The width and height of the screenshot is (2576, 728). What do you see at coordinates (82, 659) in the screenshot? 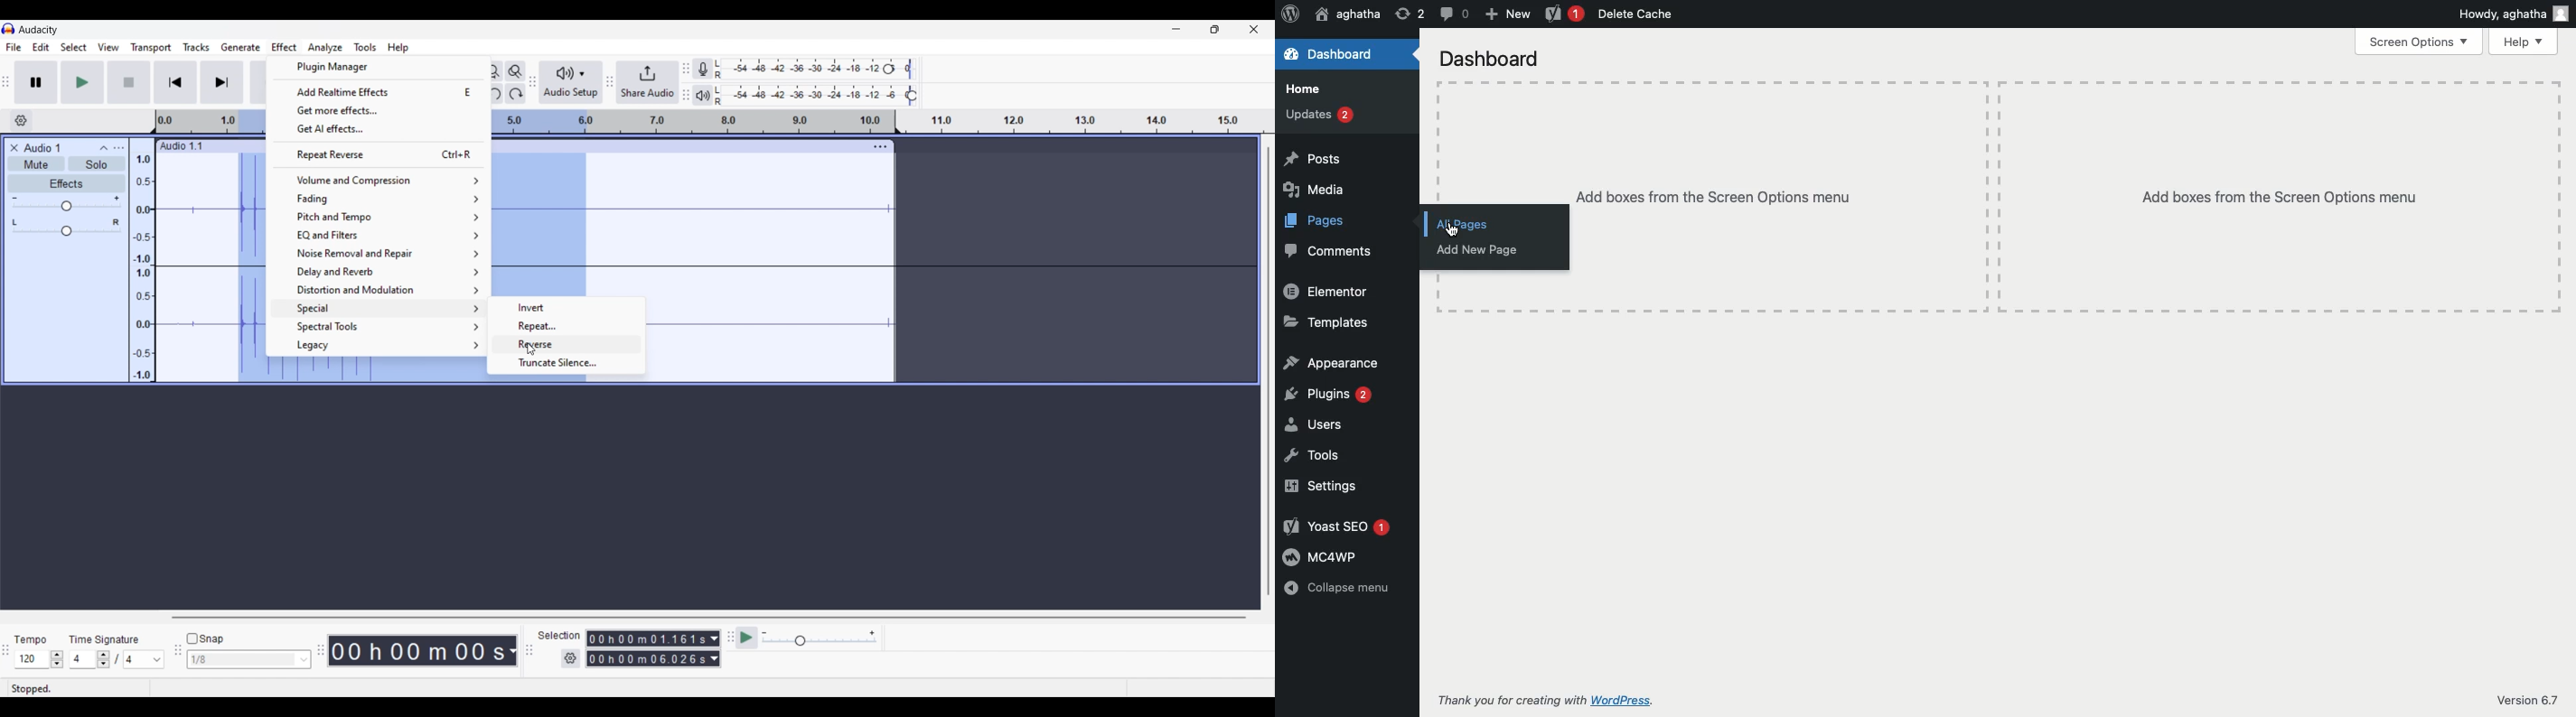
I see `Type in time signature` at bounding box center [82, 659].